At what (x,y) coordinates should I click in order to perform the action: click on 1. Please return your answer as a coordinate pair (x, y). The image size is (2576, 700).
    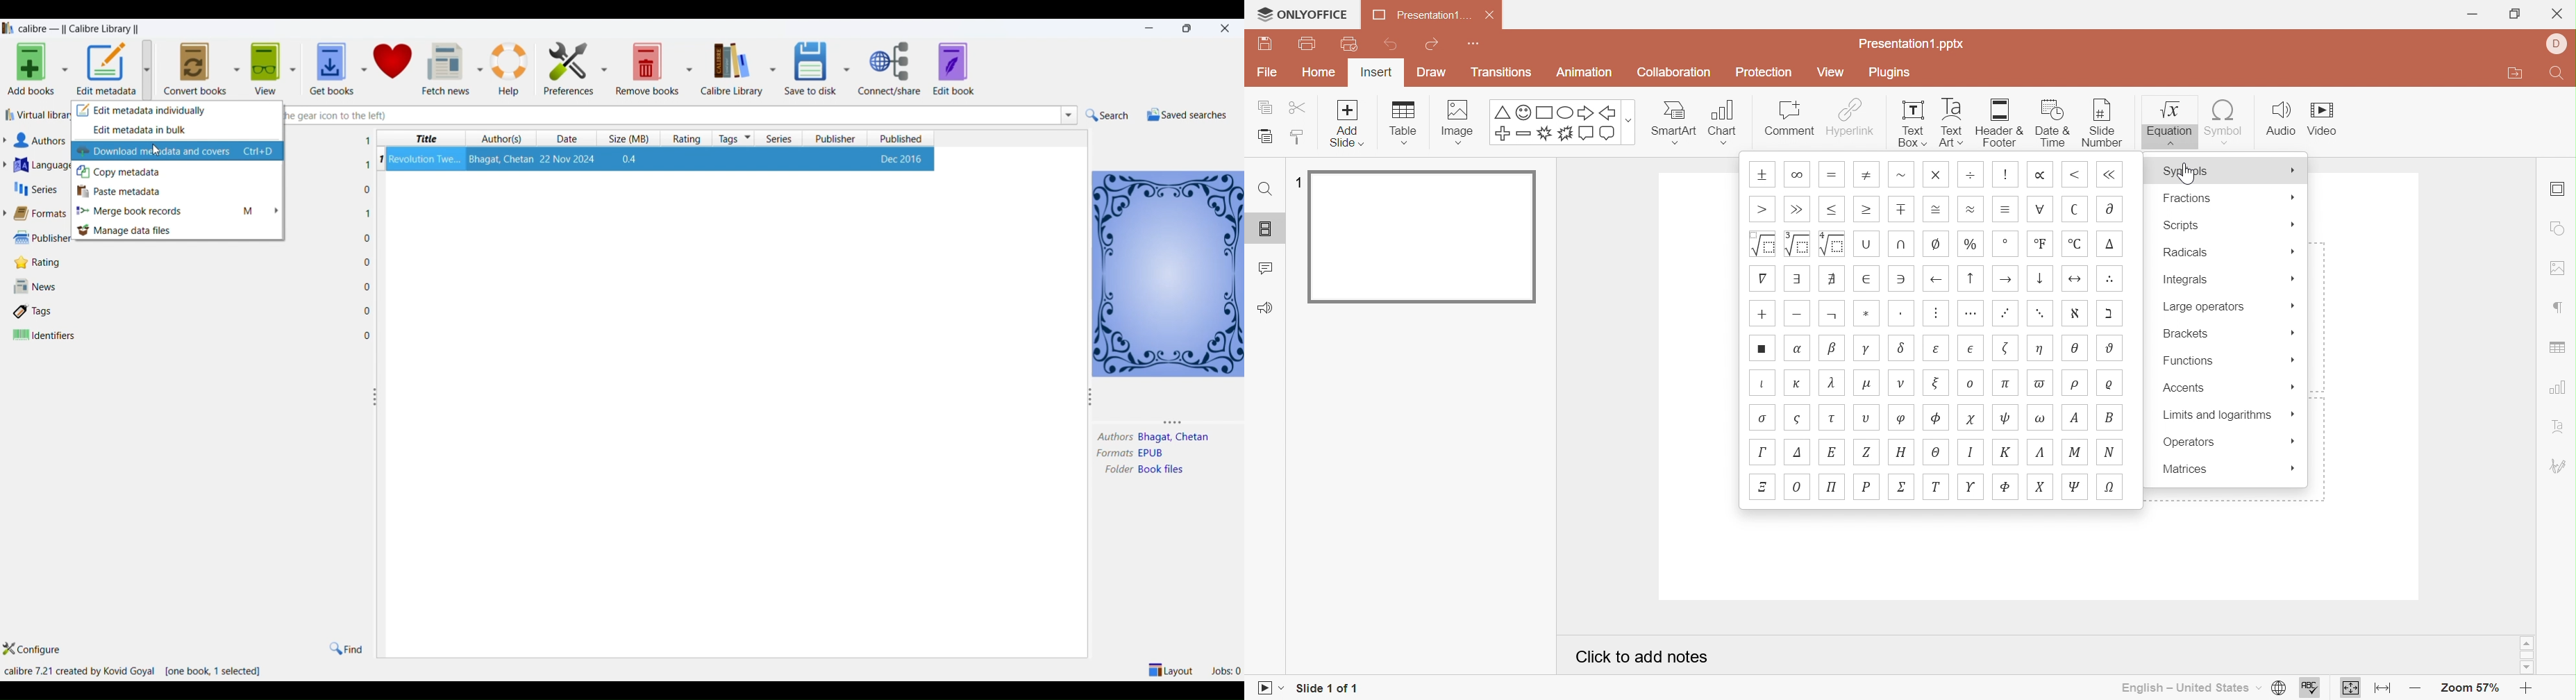
    Looking at the image, I should click on (367, 165).